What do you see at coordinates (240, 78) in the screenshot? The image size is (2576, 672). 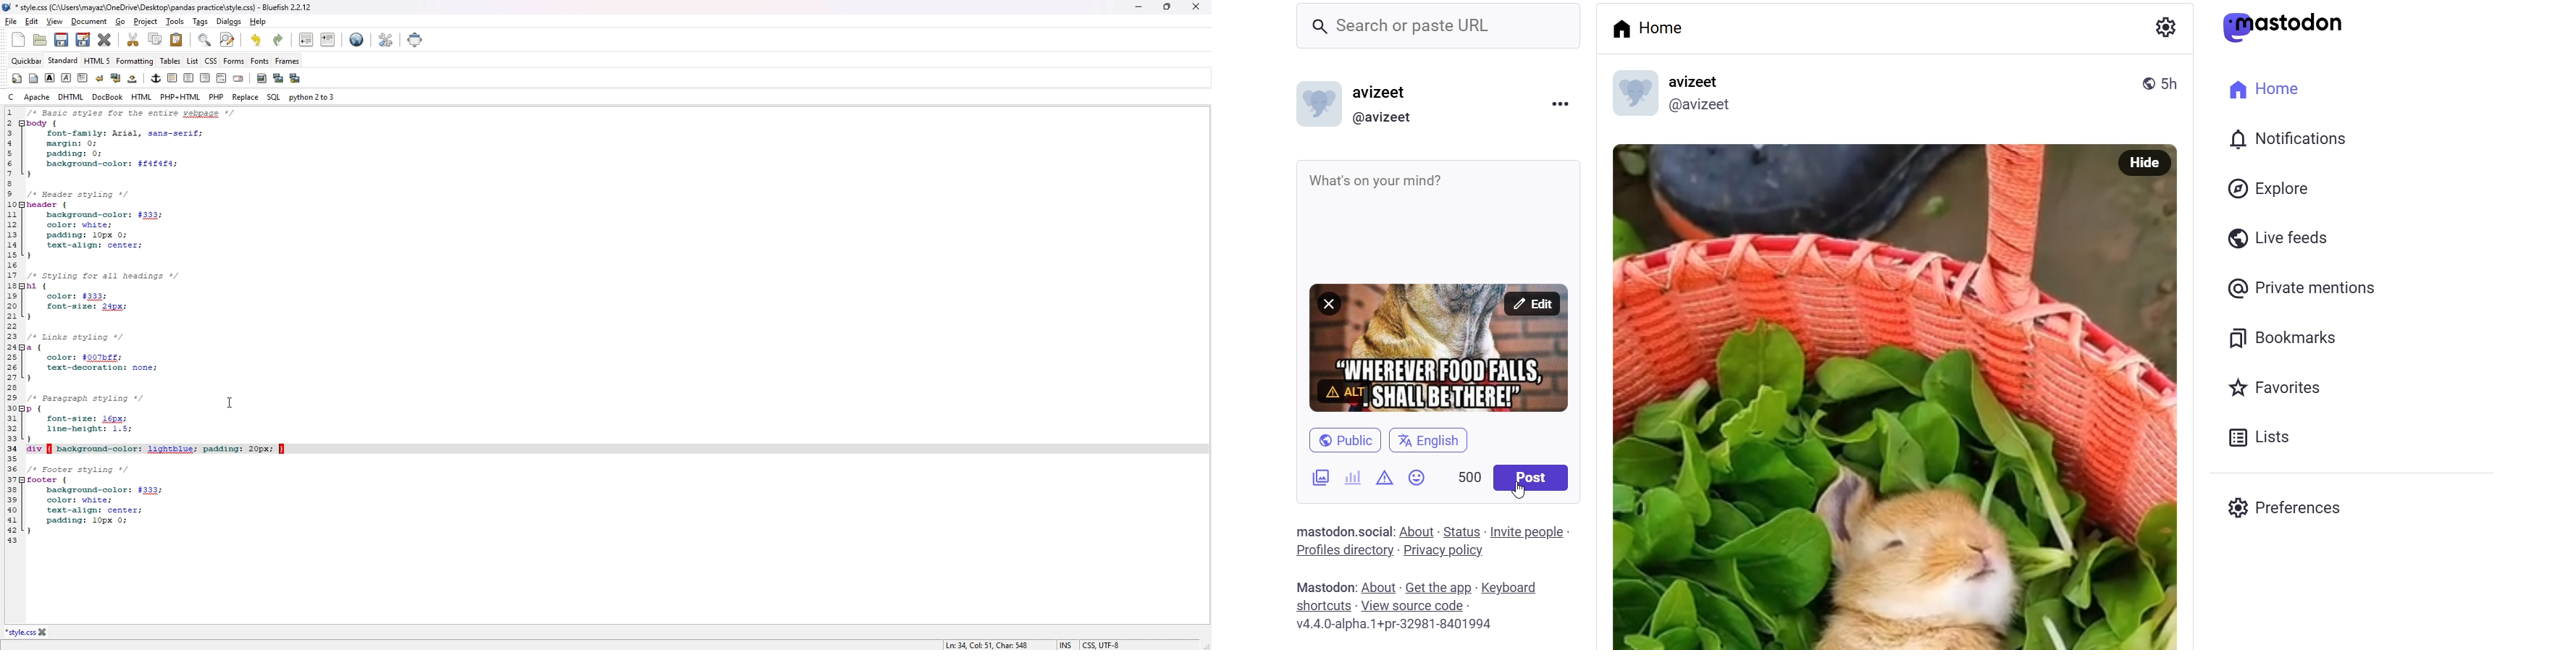 I see `email` at bounding box center [240, 78].